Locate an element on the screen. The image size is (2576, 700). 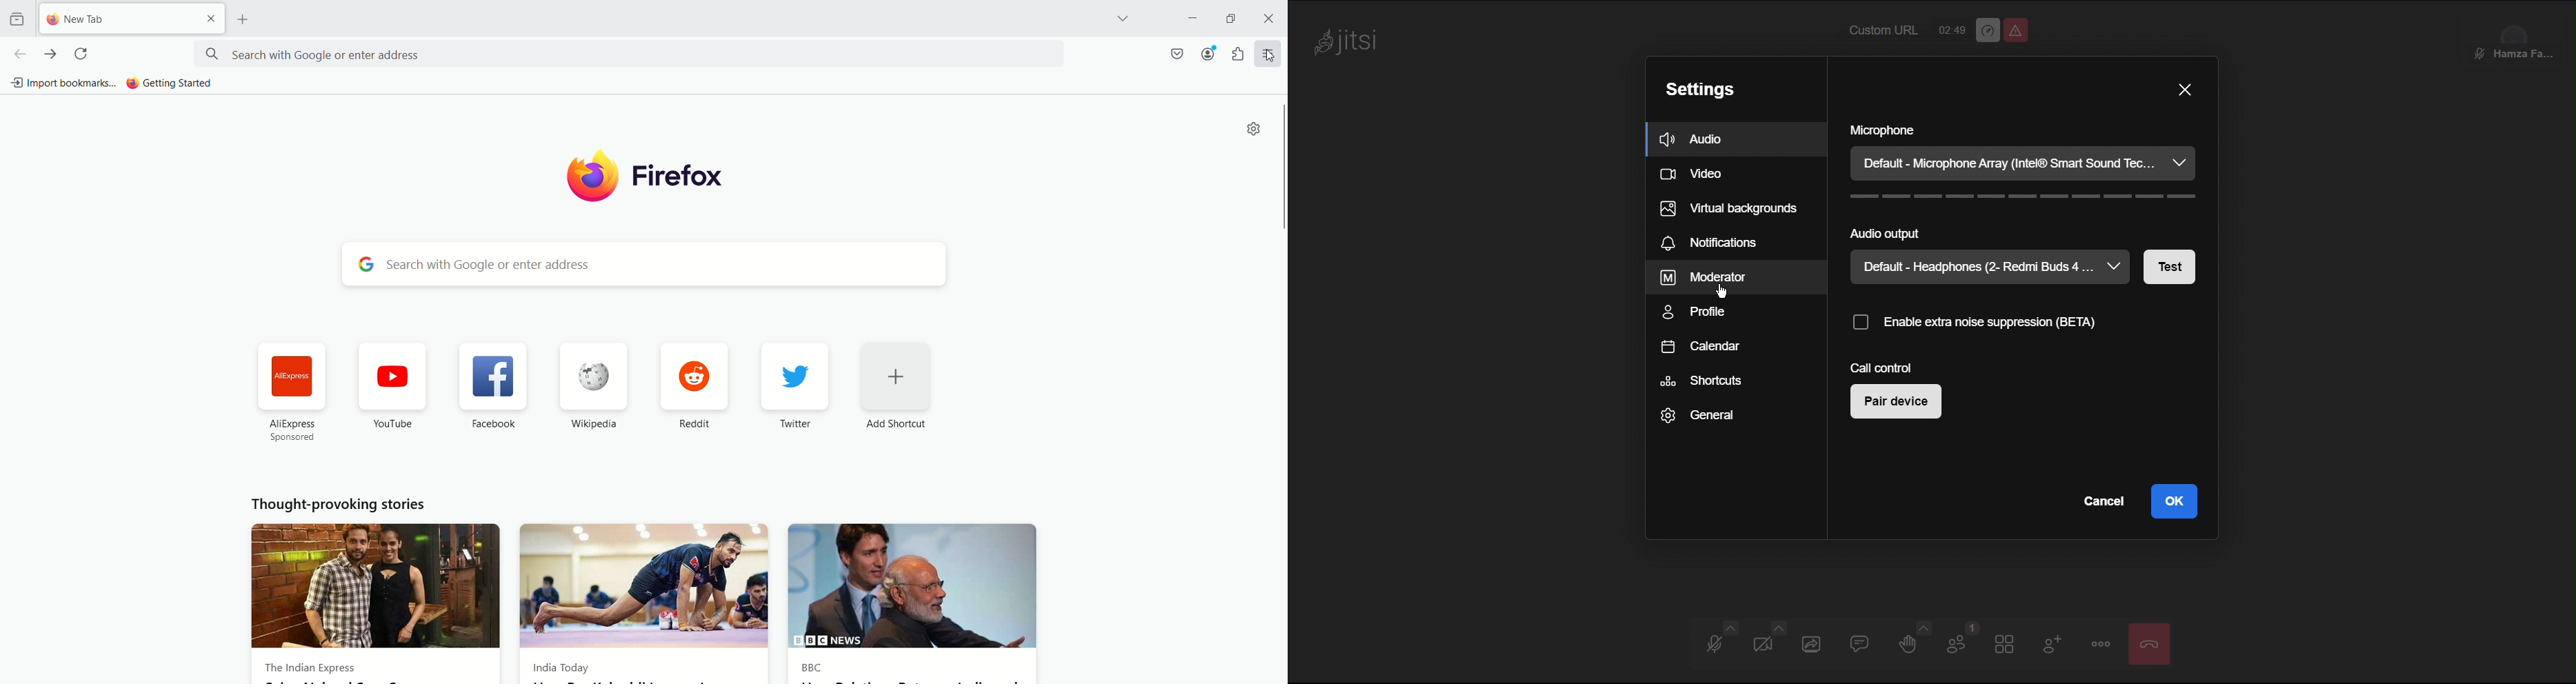
firefox is located at coordinates (692, 174).